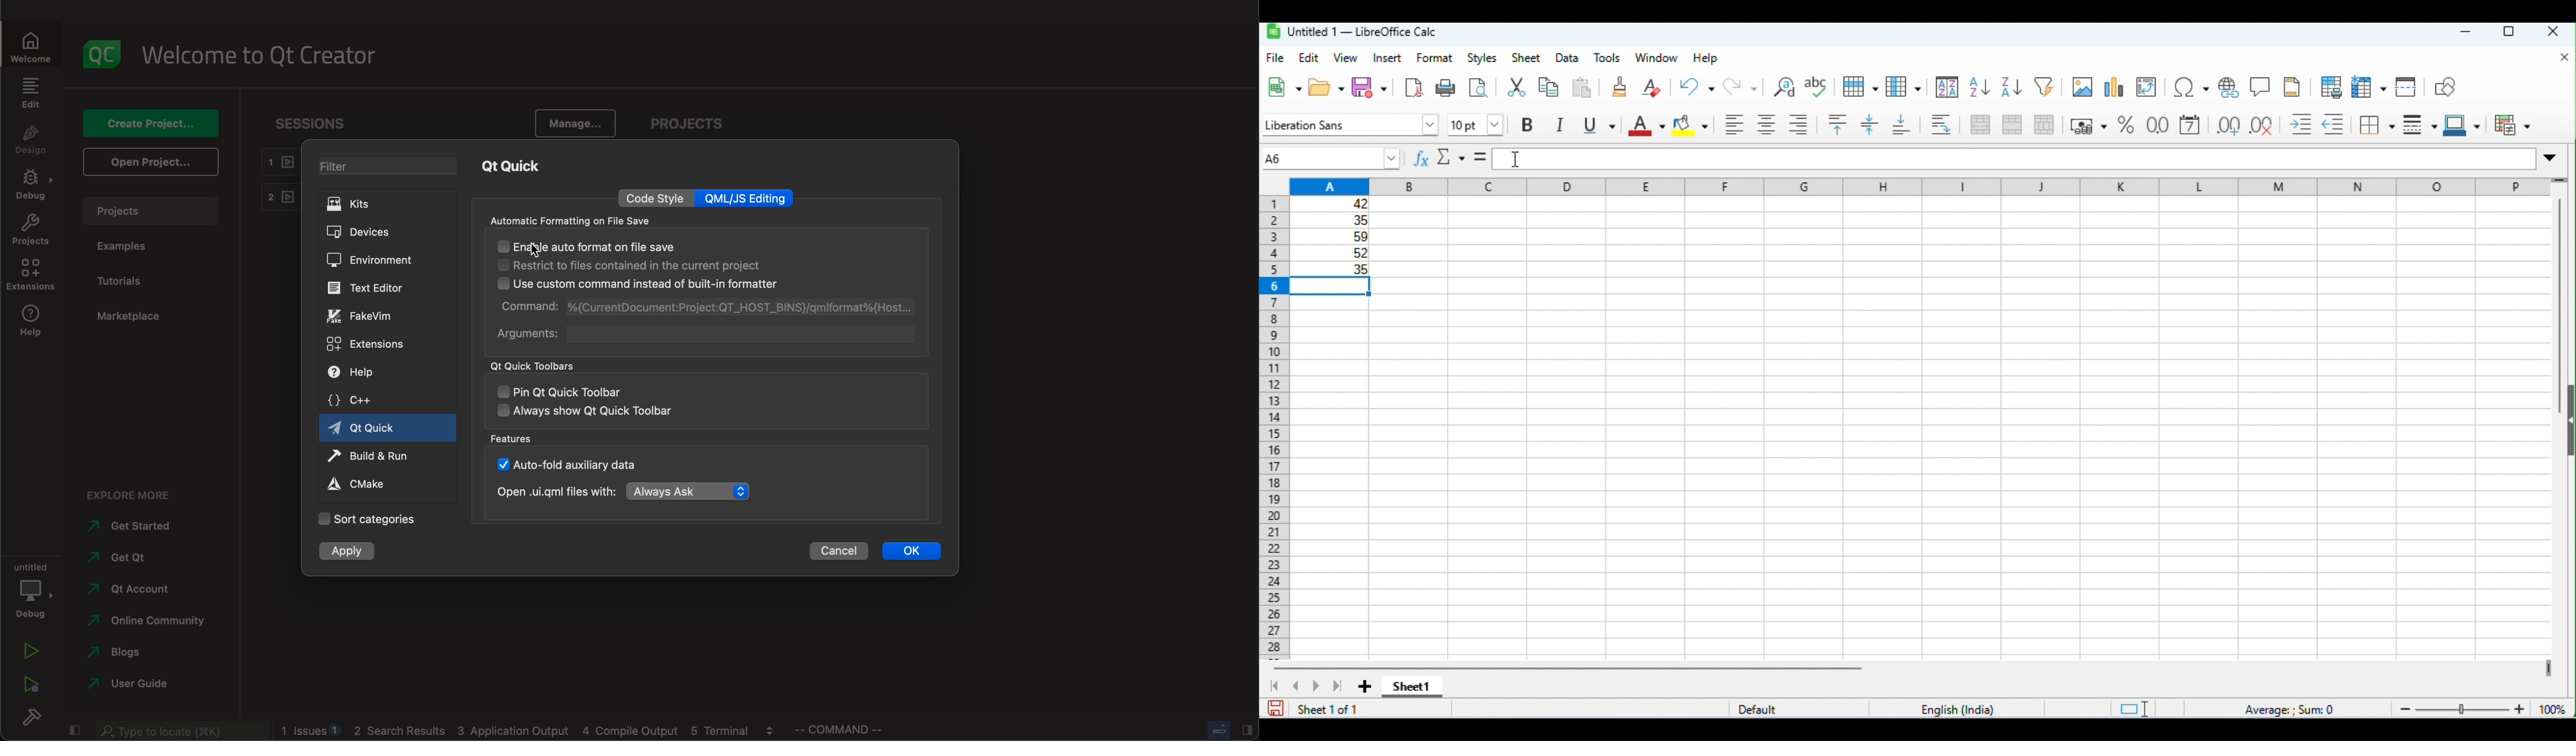 Image resolution: width=2576 pixels, height=756 pixels. Describe the element at coordinates (1691, 125) in the screenshot. I see `background color` at that location.